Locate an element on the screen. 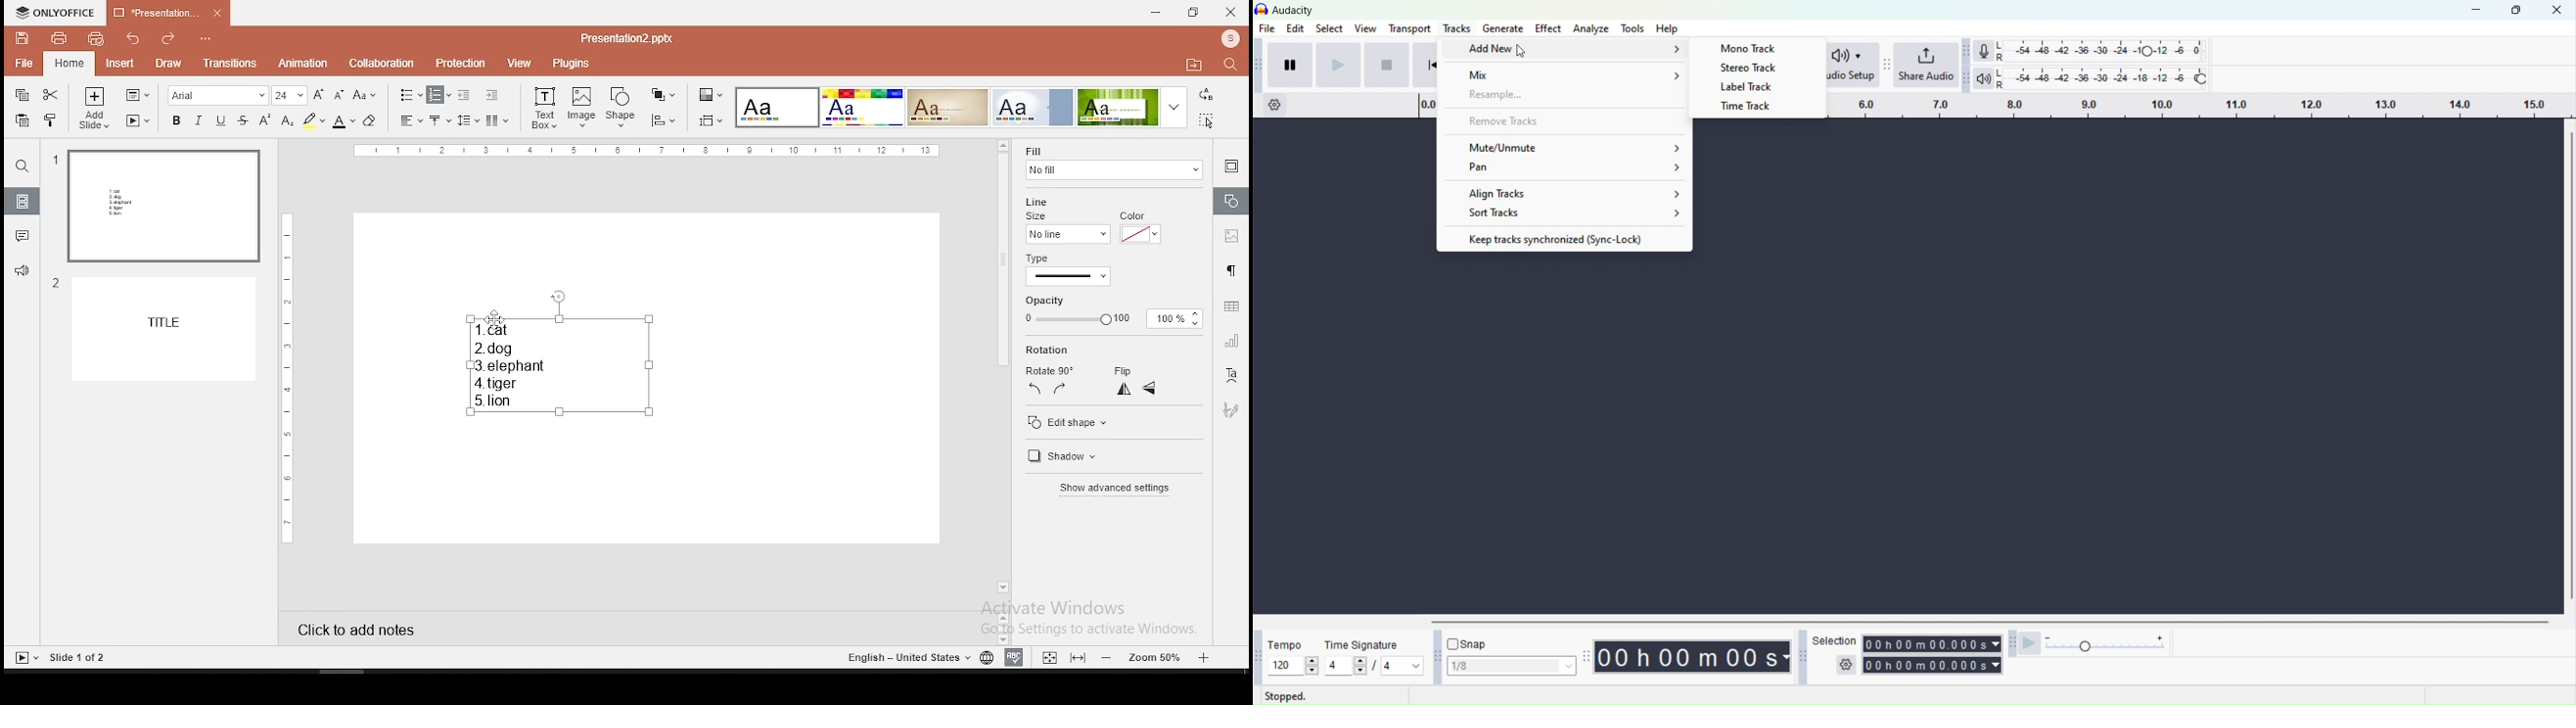 The height and width of the screenshot is (728, 2576). Audacity share audio toolbar is located at coordinates (1887, 66).